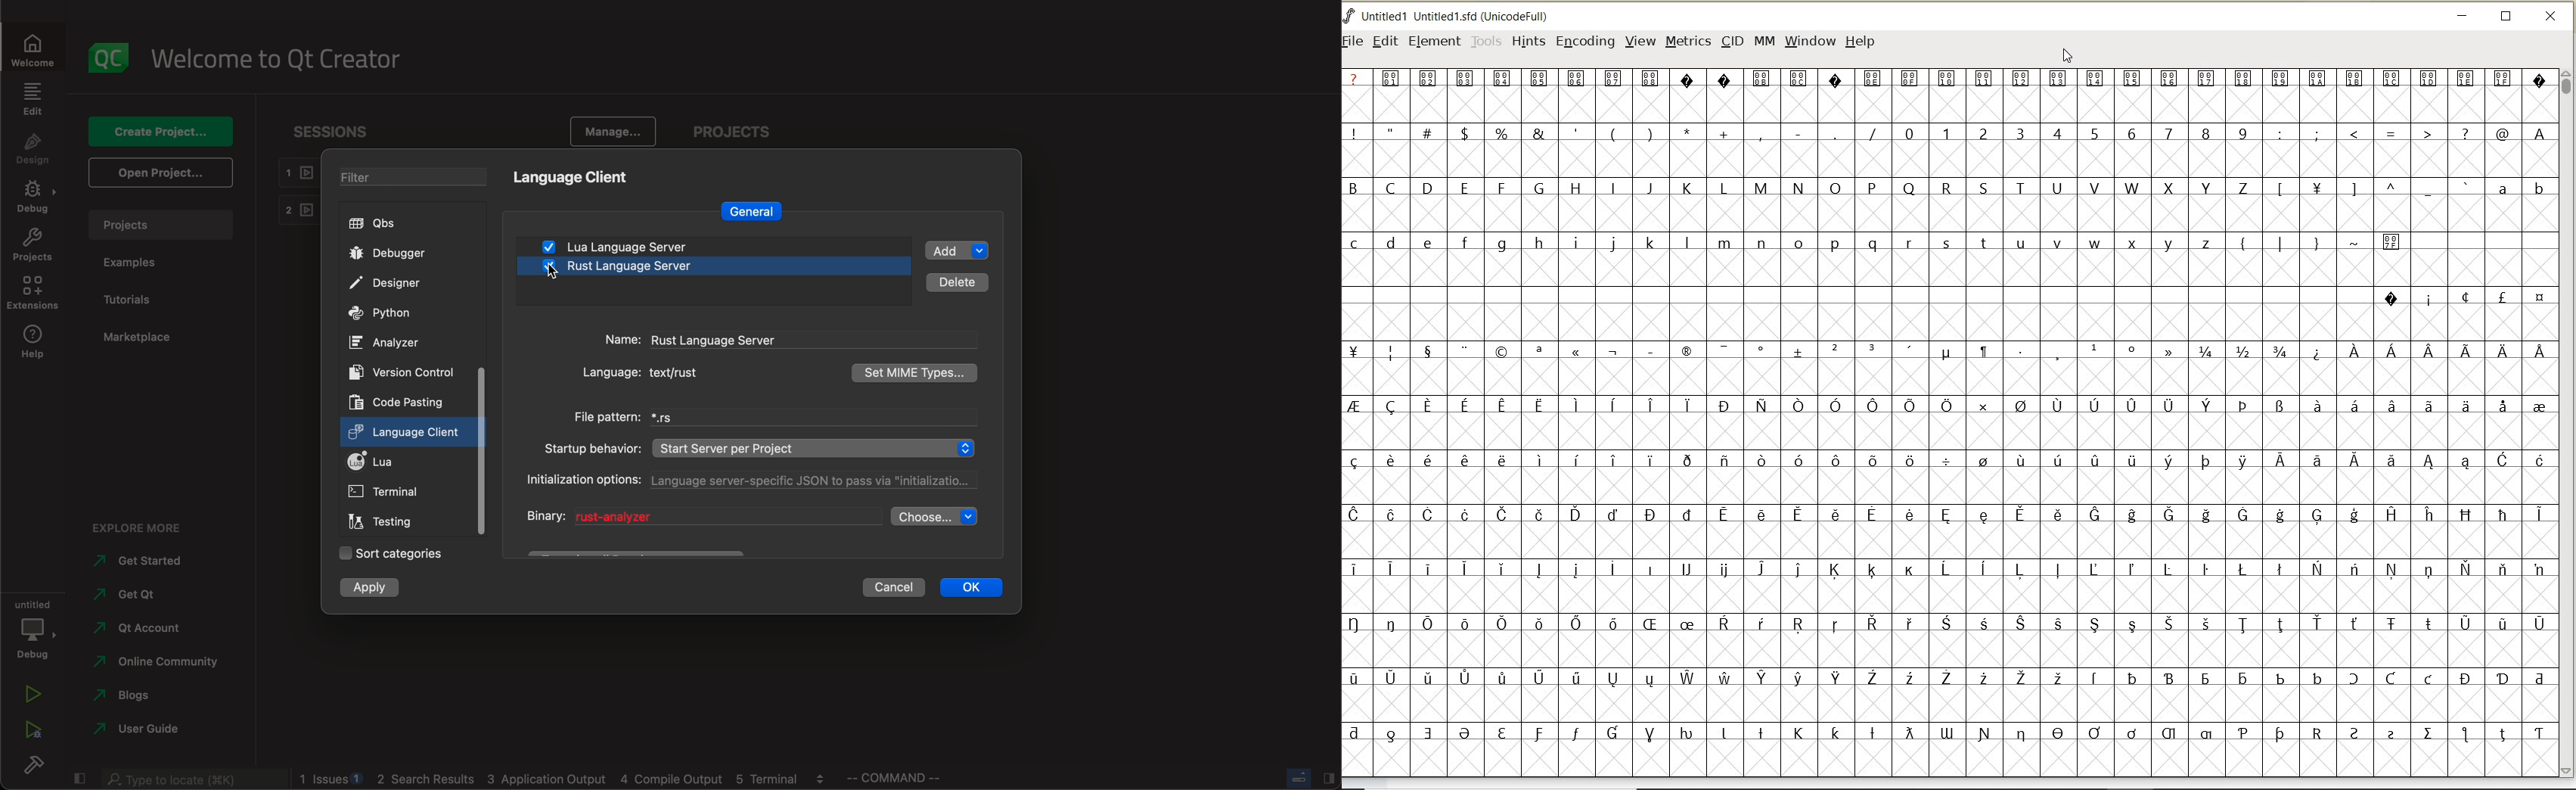 This screenshot has width=2576, height=812. Describe the element at coordinates (111, 58) in the screenshot. I see `logo` at that location.